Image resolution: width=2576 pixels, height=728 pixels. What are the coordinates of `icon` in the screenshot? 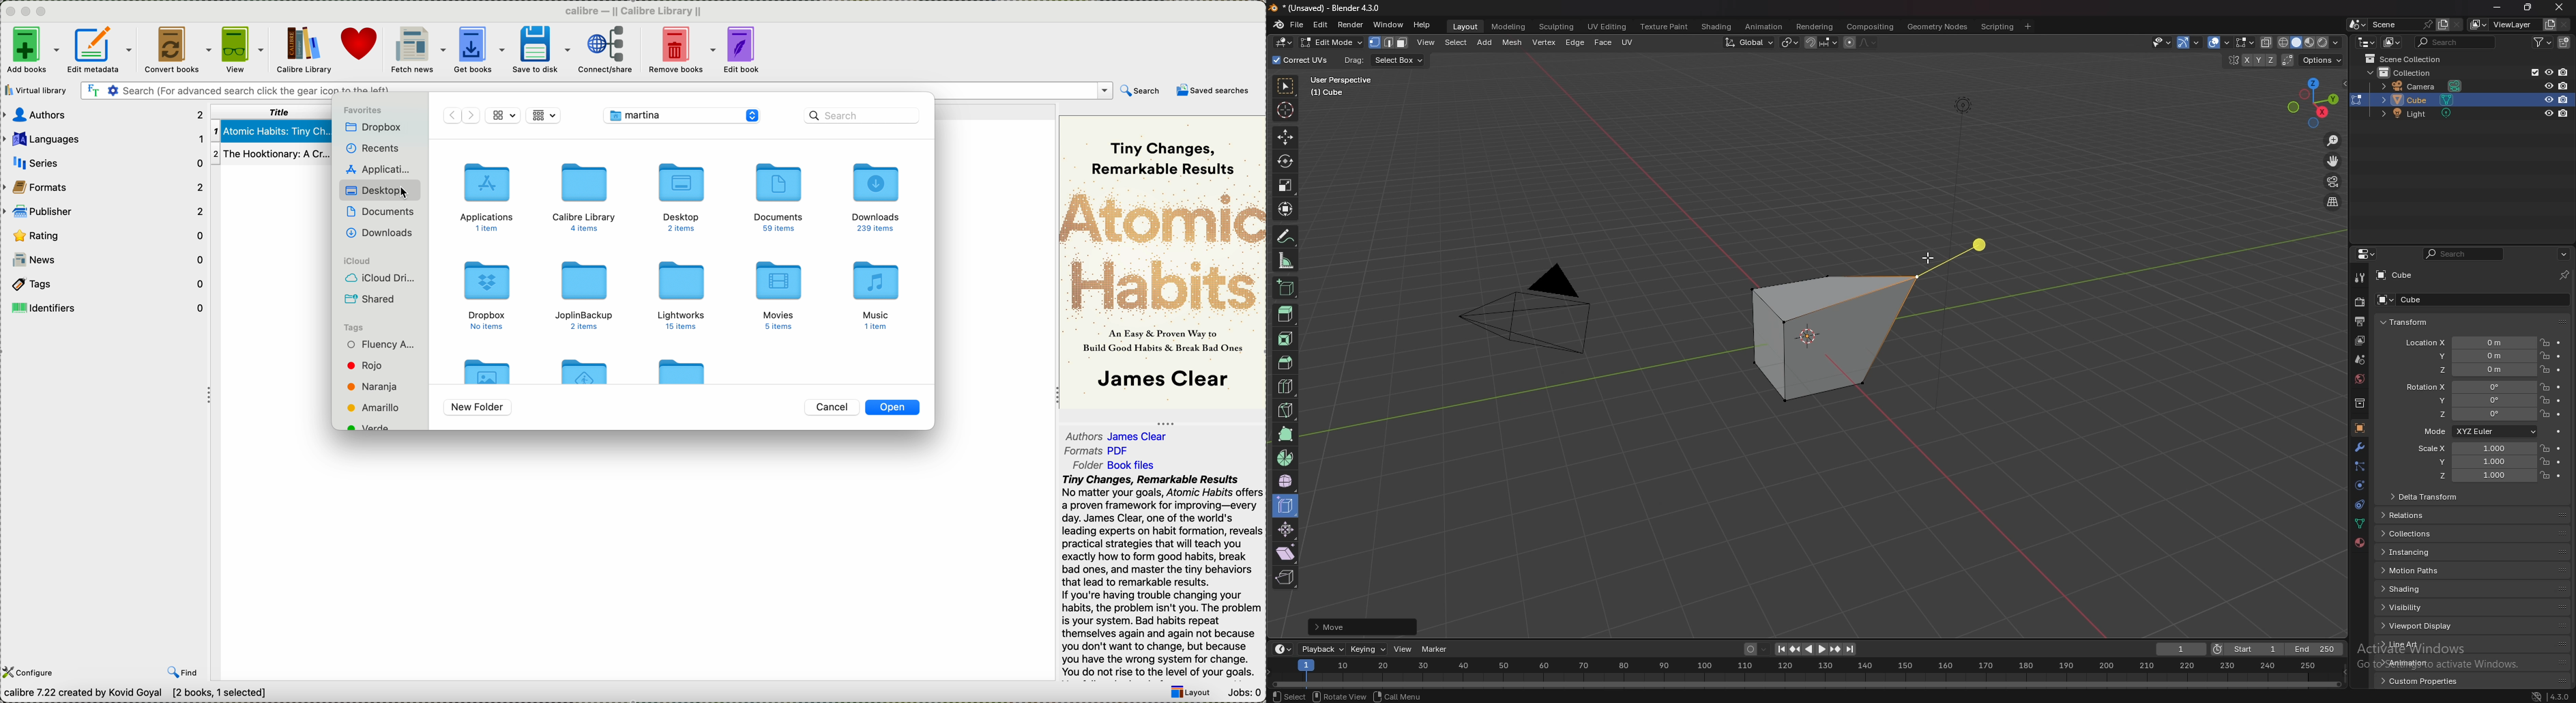 It's located at (545, 114).